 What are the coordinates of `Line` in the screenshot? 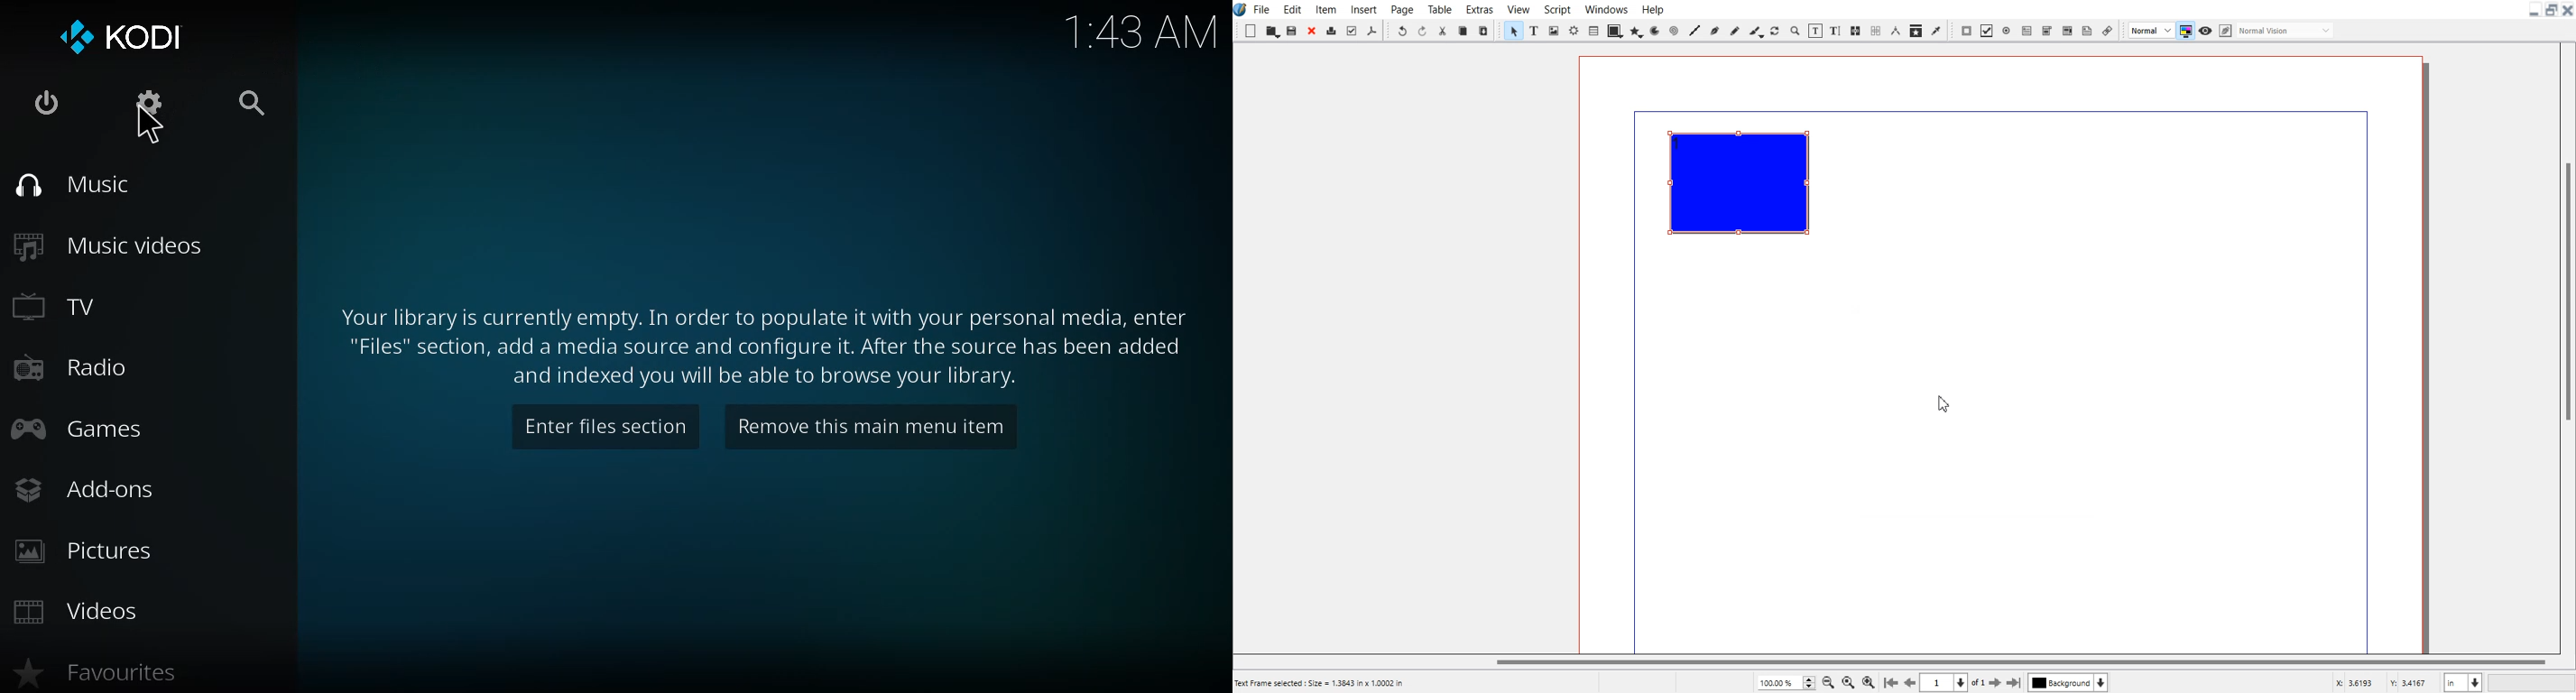 It's located at (1694, 30).